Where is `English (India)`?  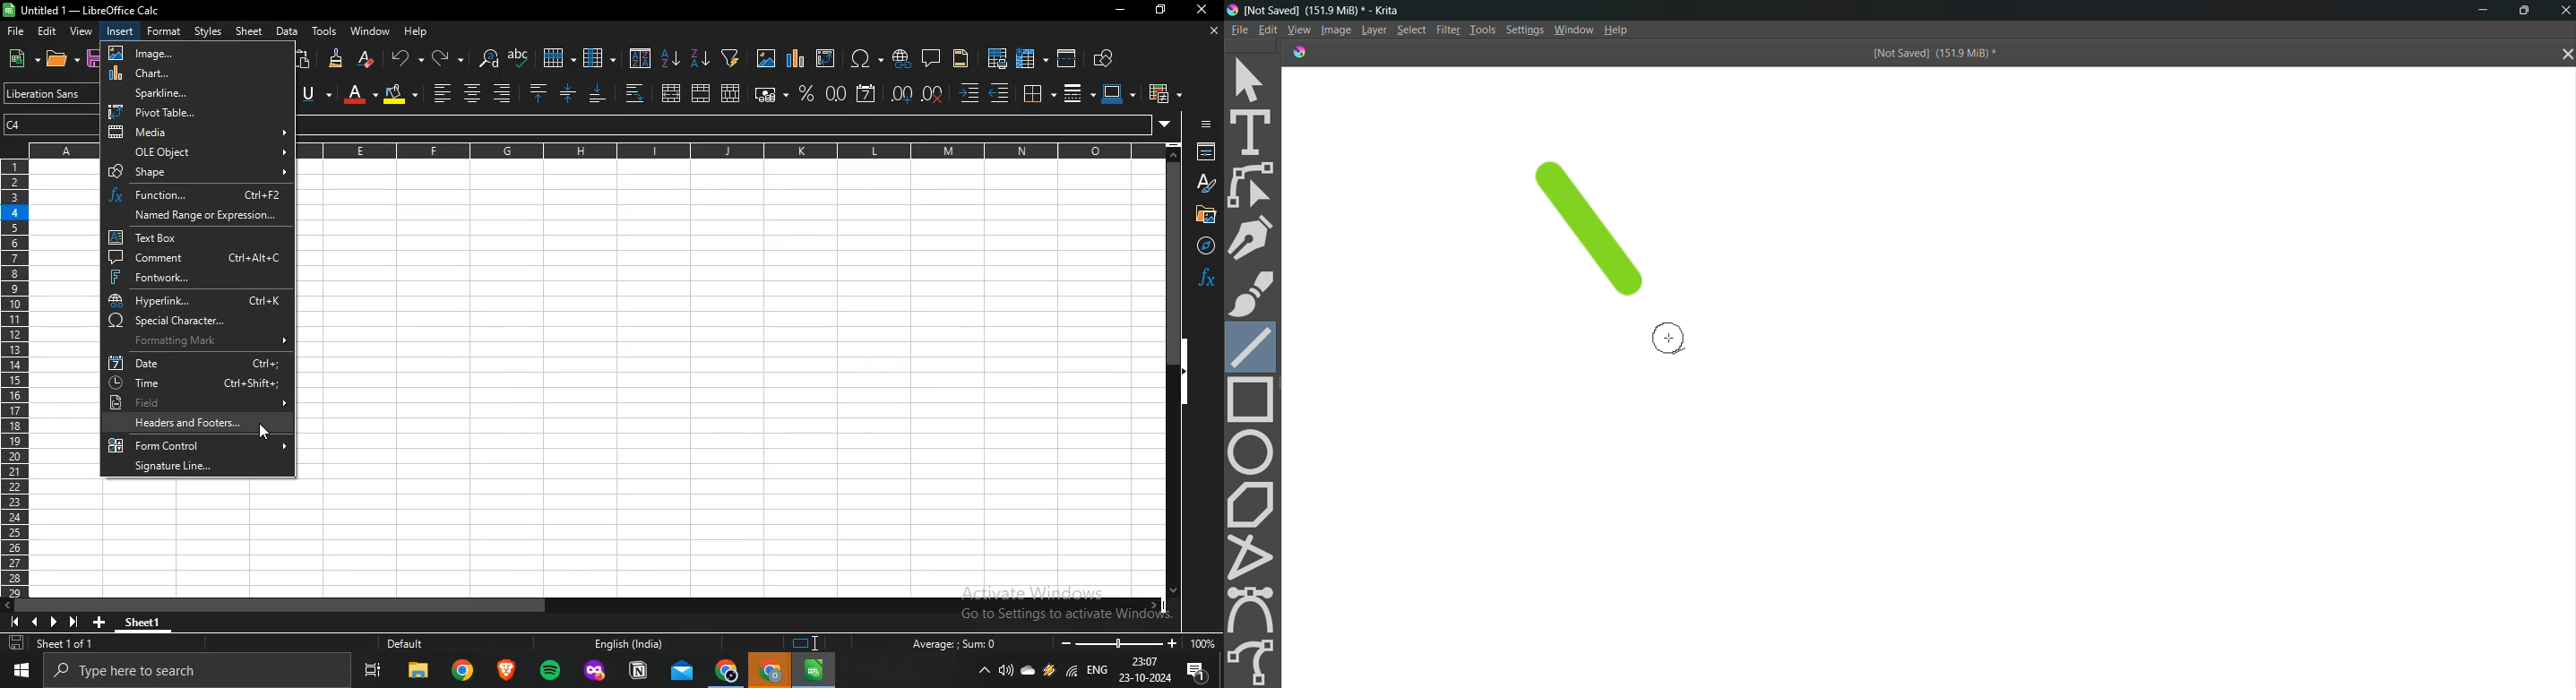 English (India) is located at coordinates (627, 644).